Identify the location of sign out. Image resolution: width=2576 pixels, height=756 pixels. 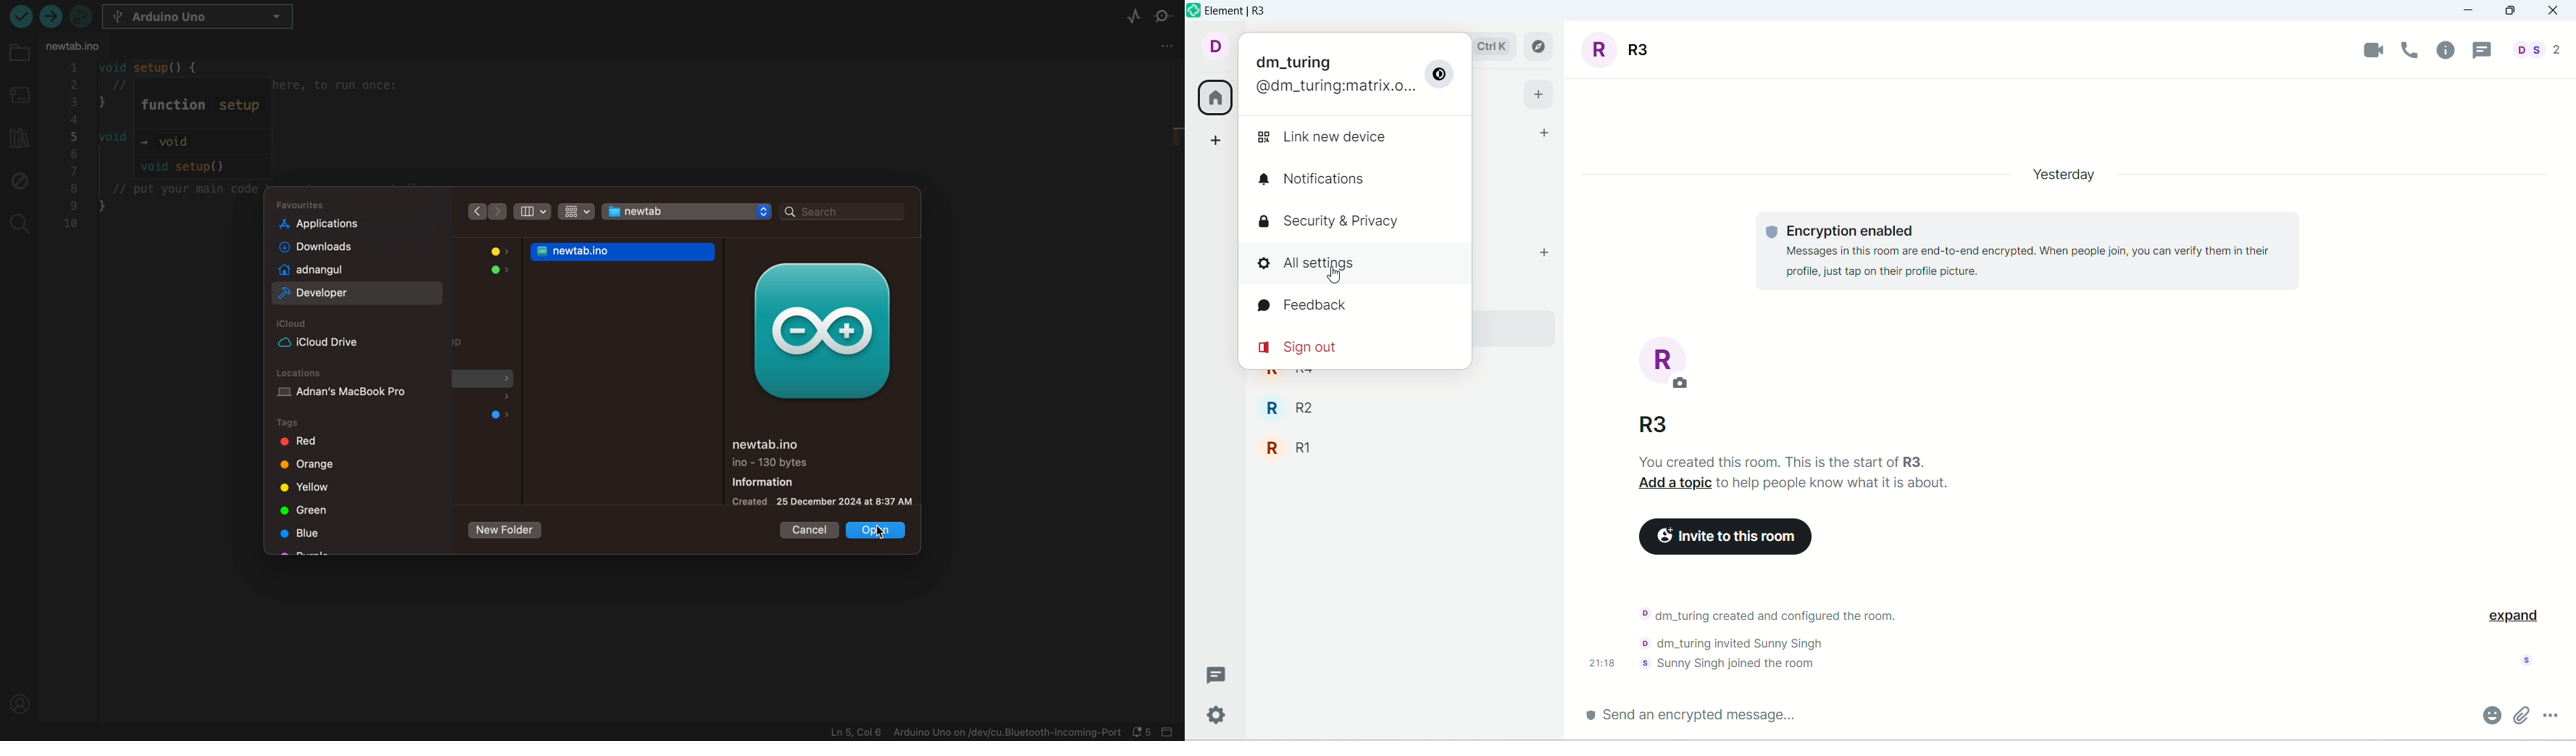
(1301, 349).